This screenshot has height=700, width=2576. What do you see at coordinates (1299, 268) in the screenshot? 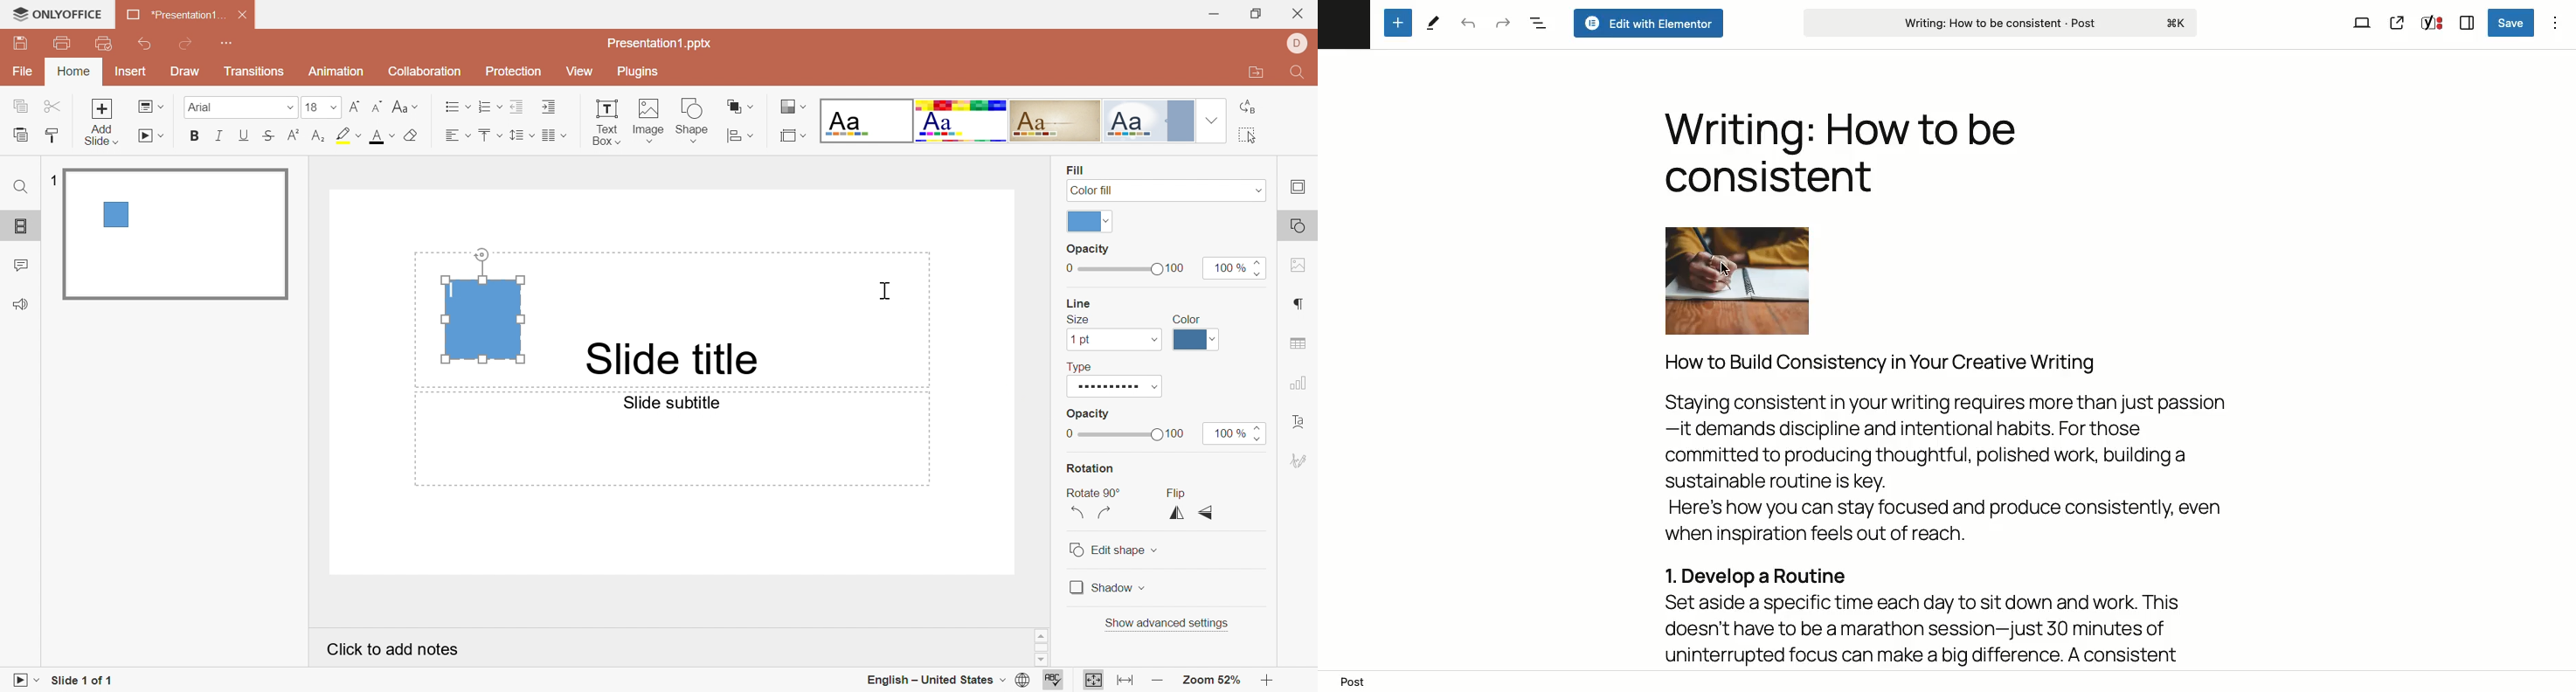
I see `Image settings` at bounding box center [1299, 268].